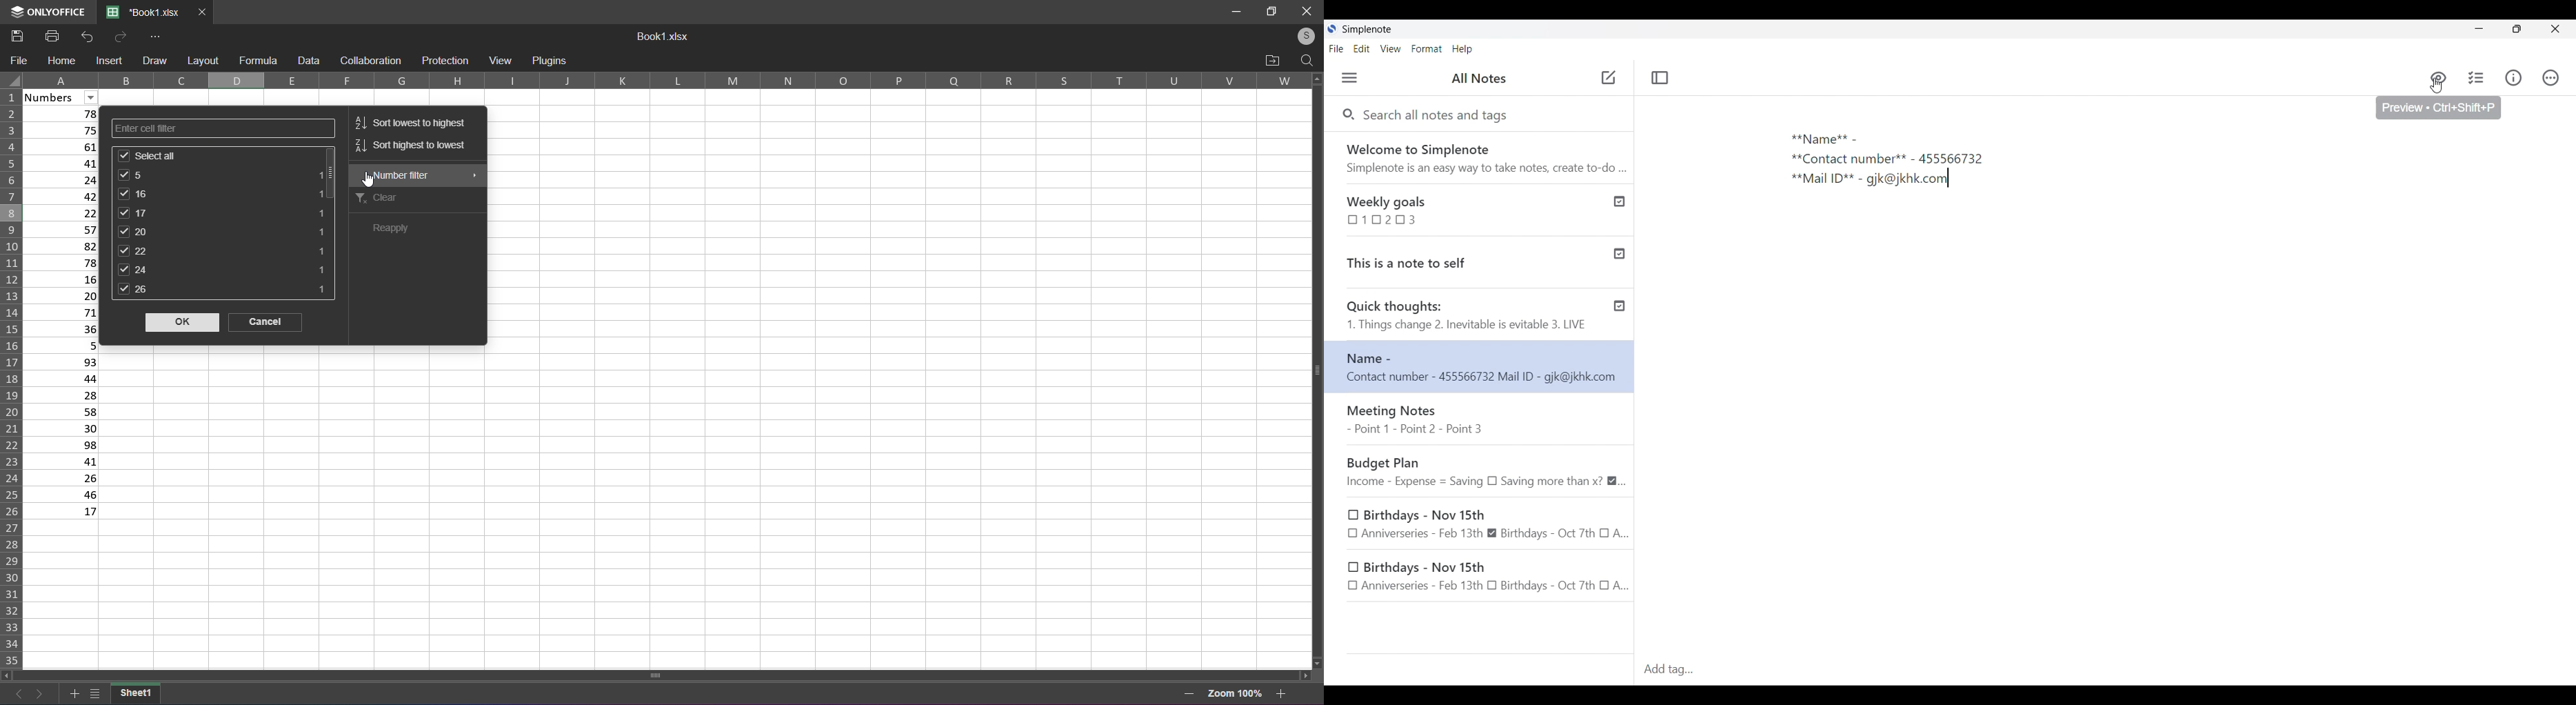 This screenshot has height=728, width=2576. What do you see at coordinates (2477, 78) in the screenshot?
I see `Insert checklist` at bounding box center [2477, 78].